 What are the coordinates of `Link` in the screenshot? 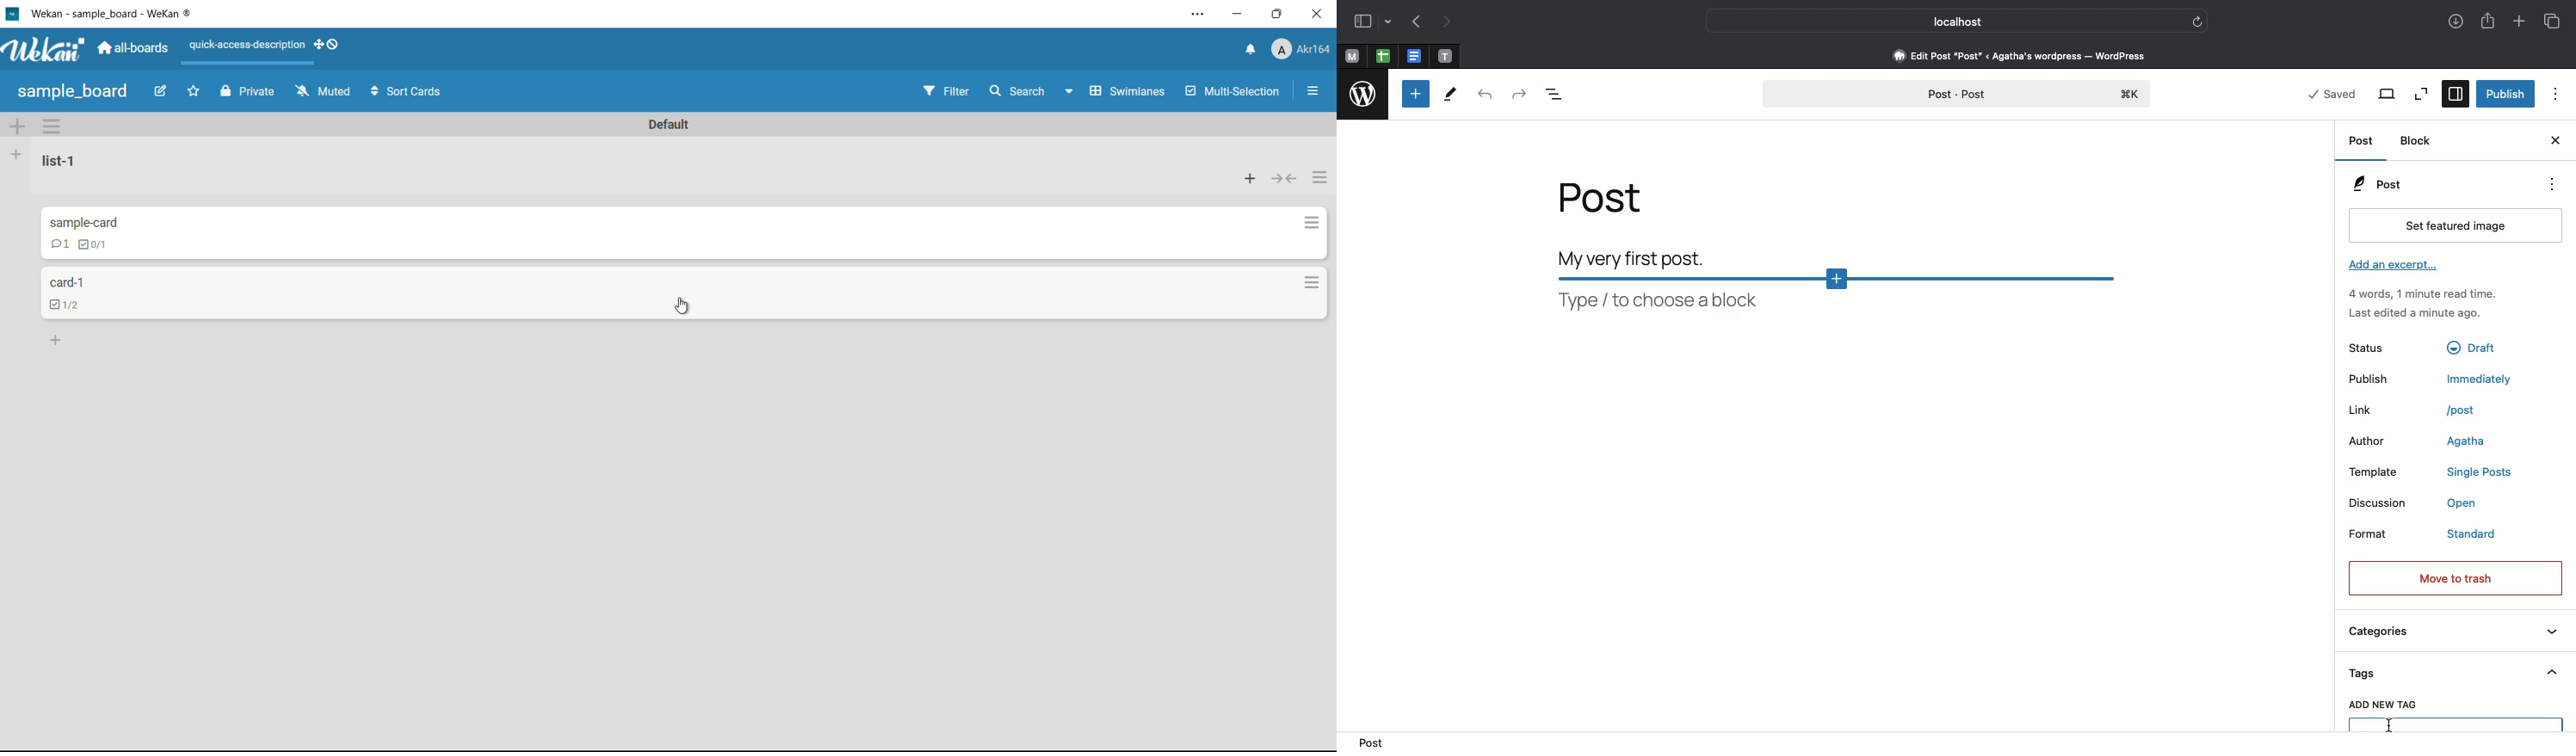 It's located at (2365, 410).